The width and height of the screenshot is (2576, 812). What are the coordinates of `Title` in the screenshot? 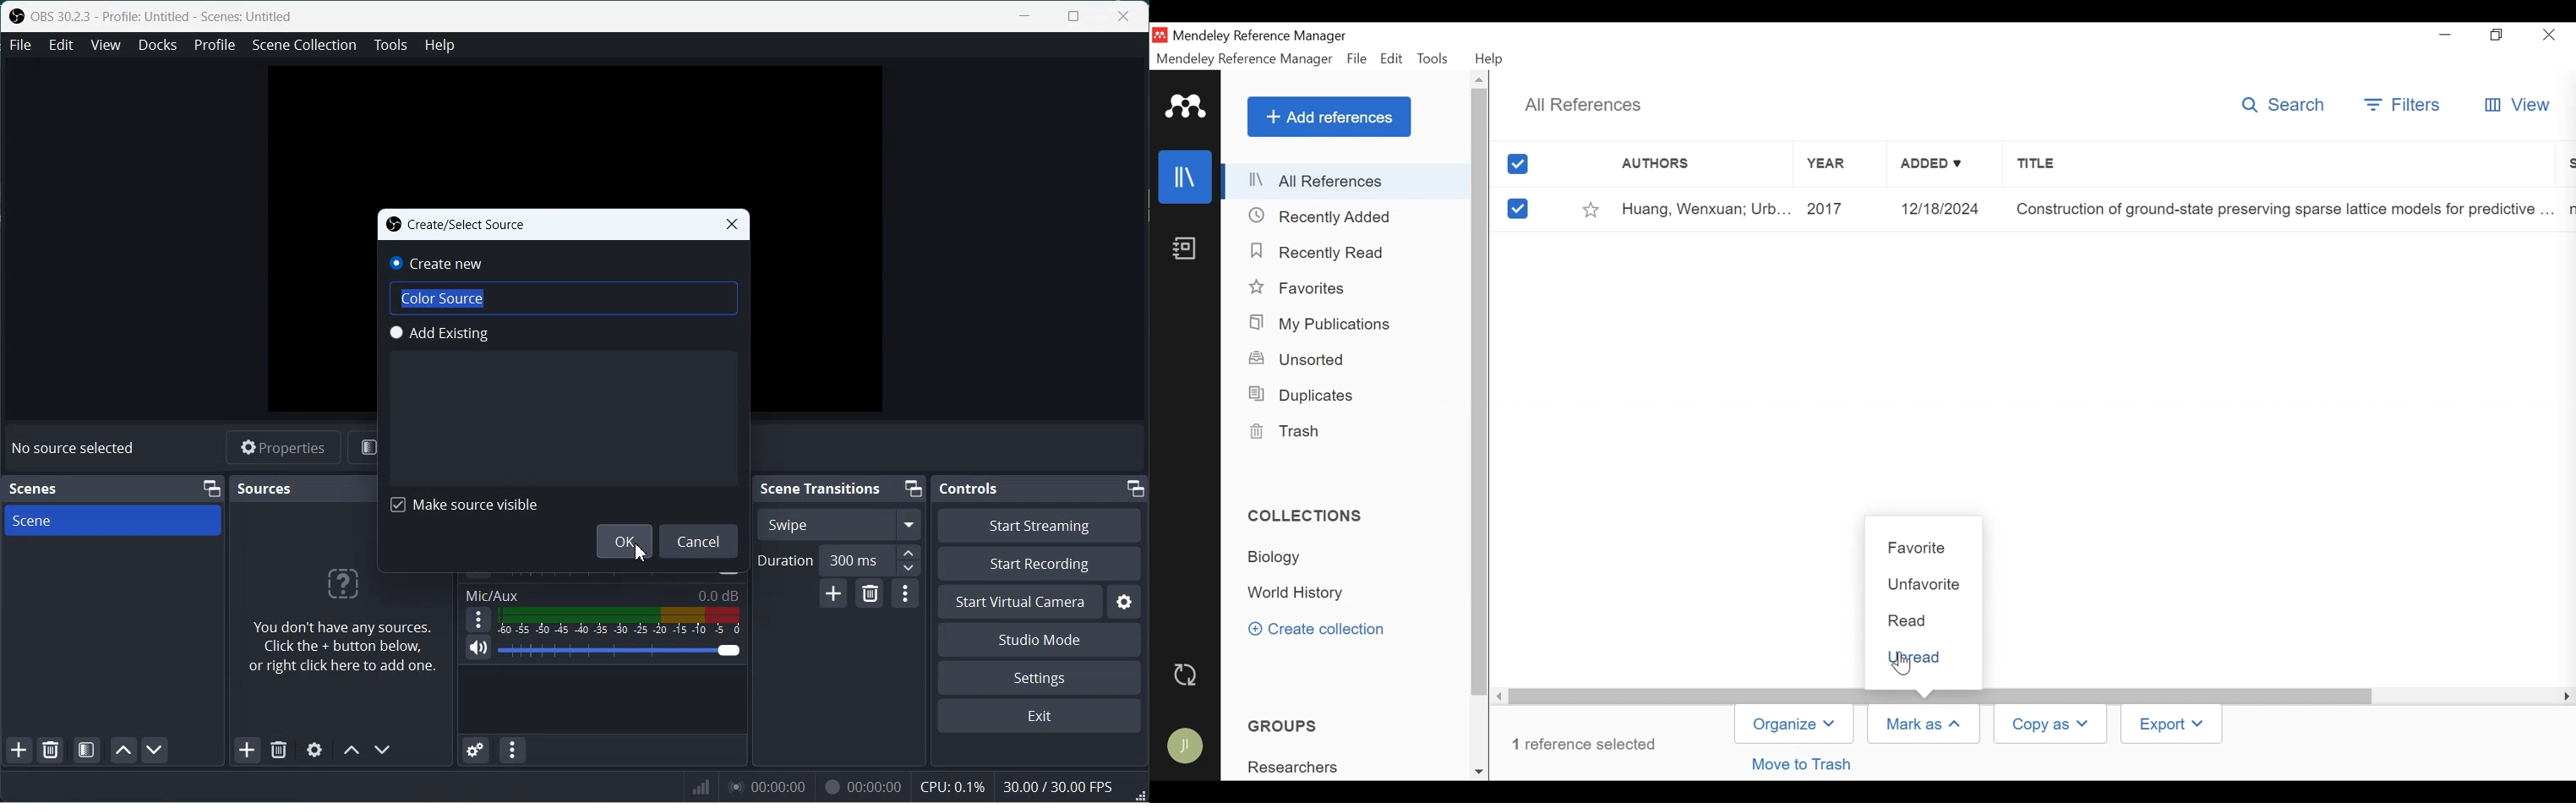 It's located at (2285, 210).